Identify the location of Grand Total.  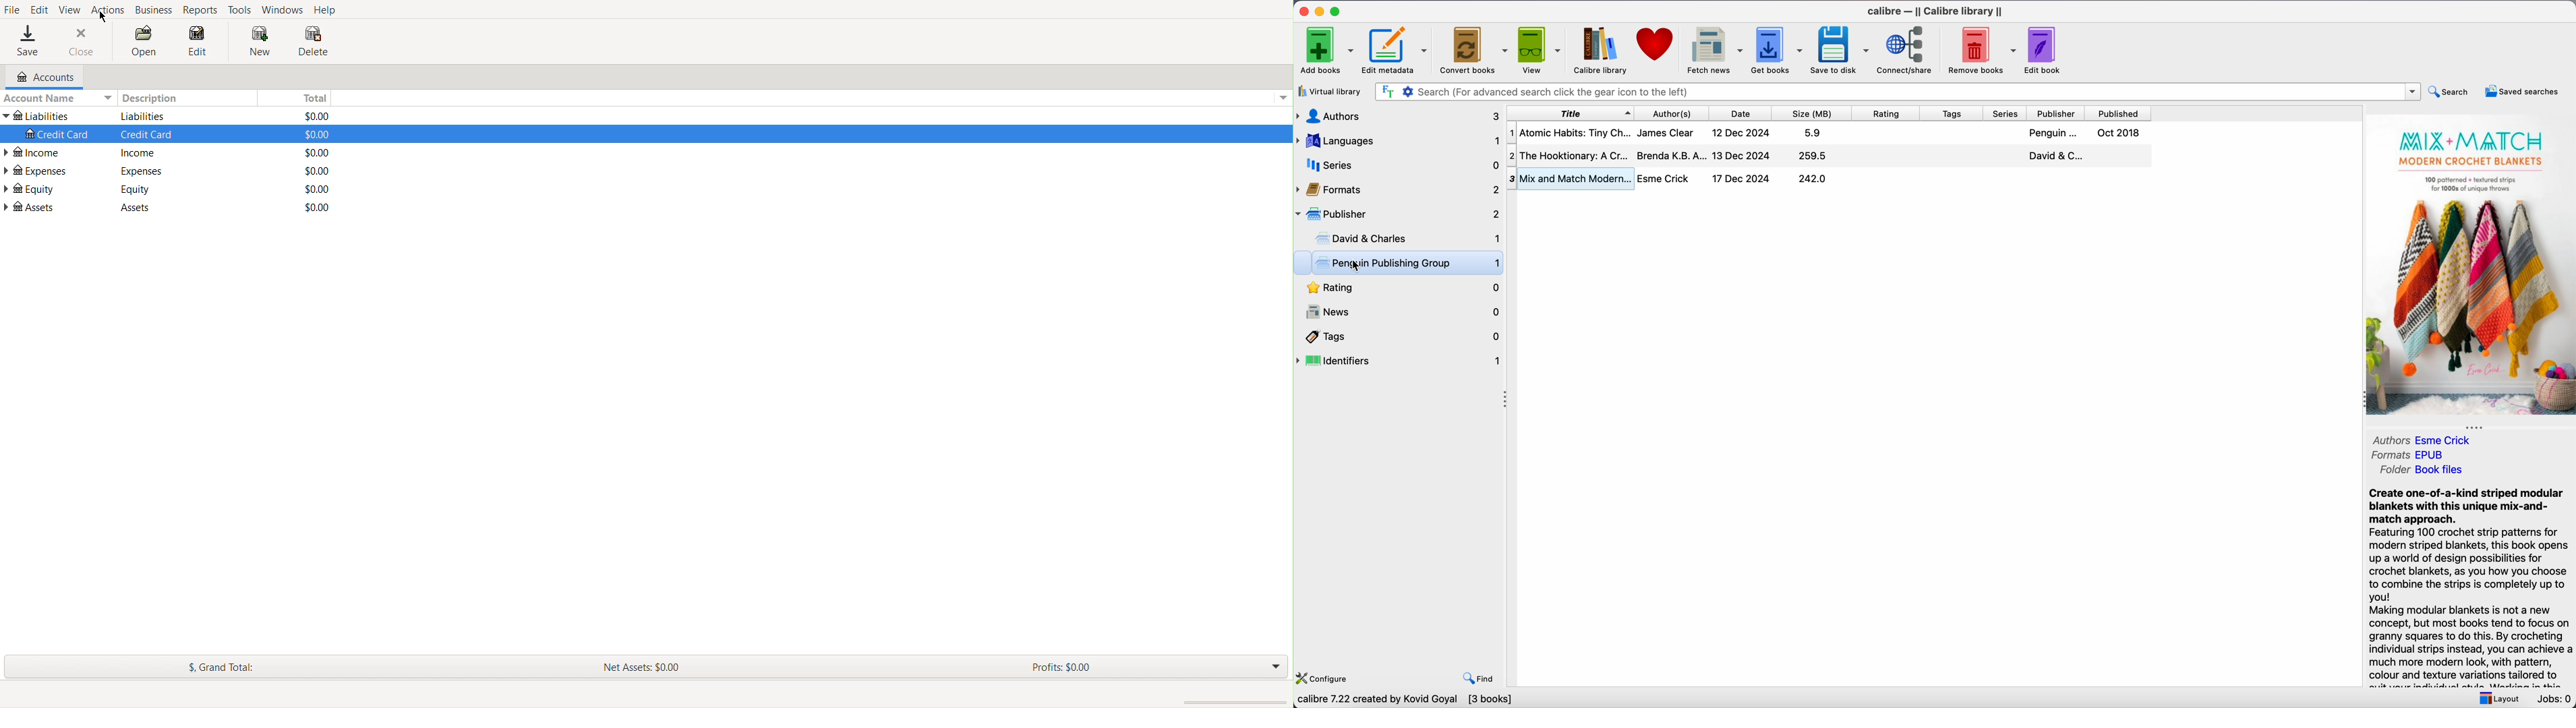
(227, 666).